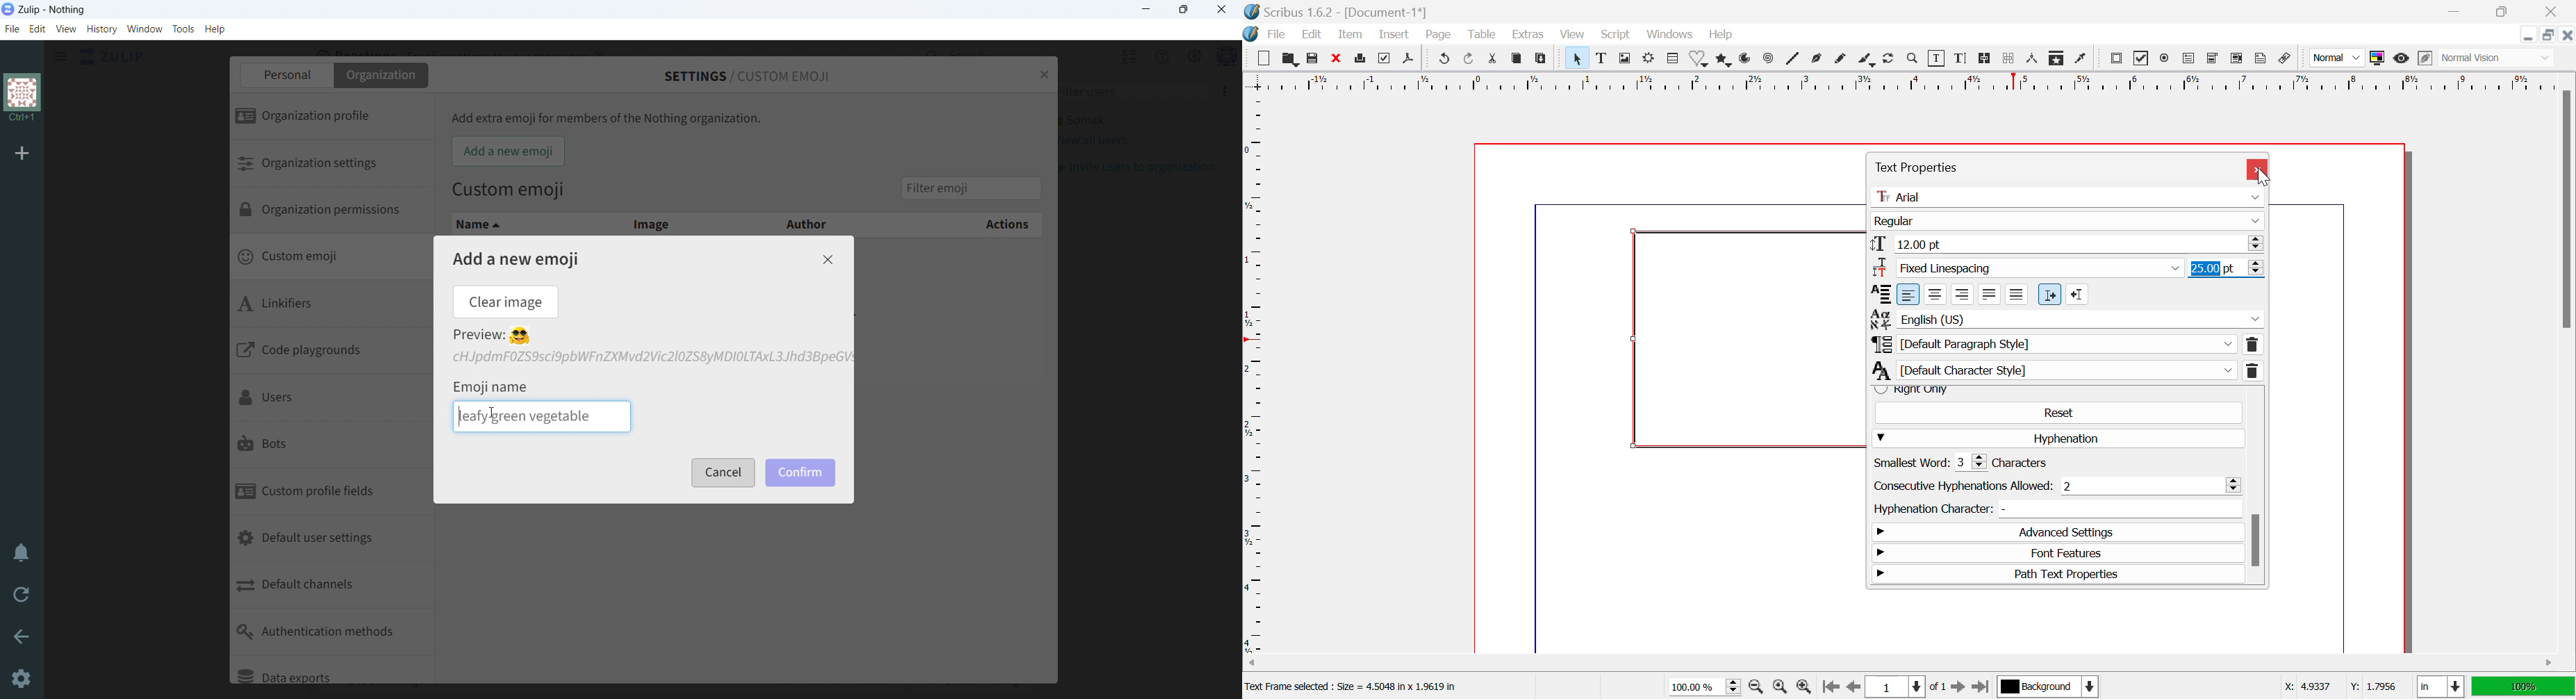  Describe the element at coordinates (333, 586) in the screenshot. I see `default channels` at that location.